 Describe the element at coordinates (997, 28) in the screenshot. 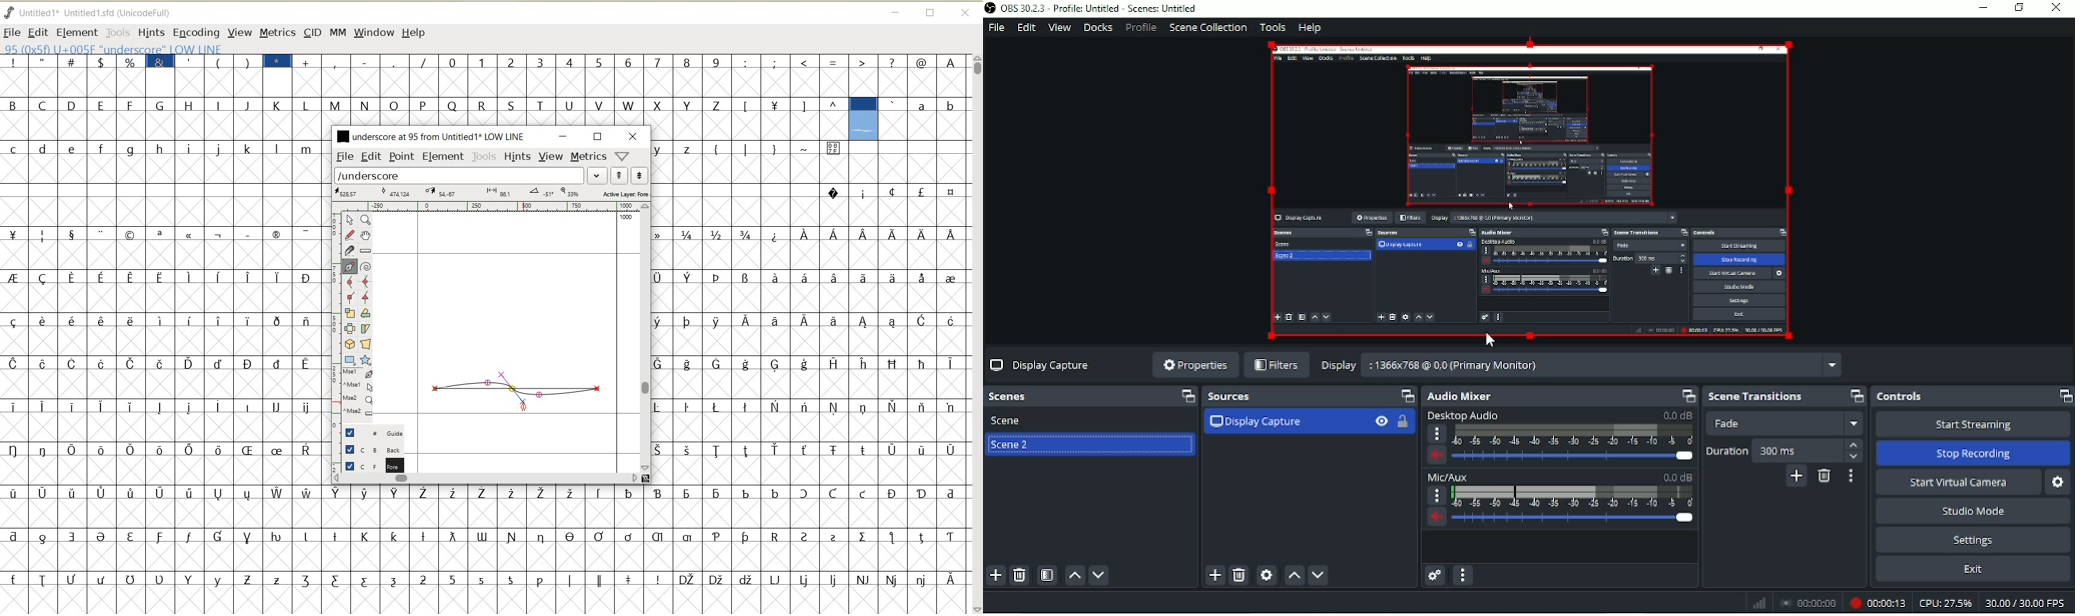

I see `File` at that location.